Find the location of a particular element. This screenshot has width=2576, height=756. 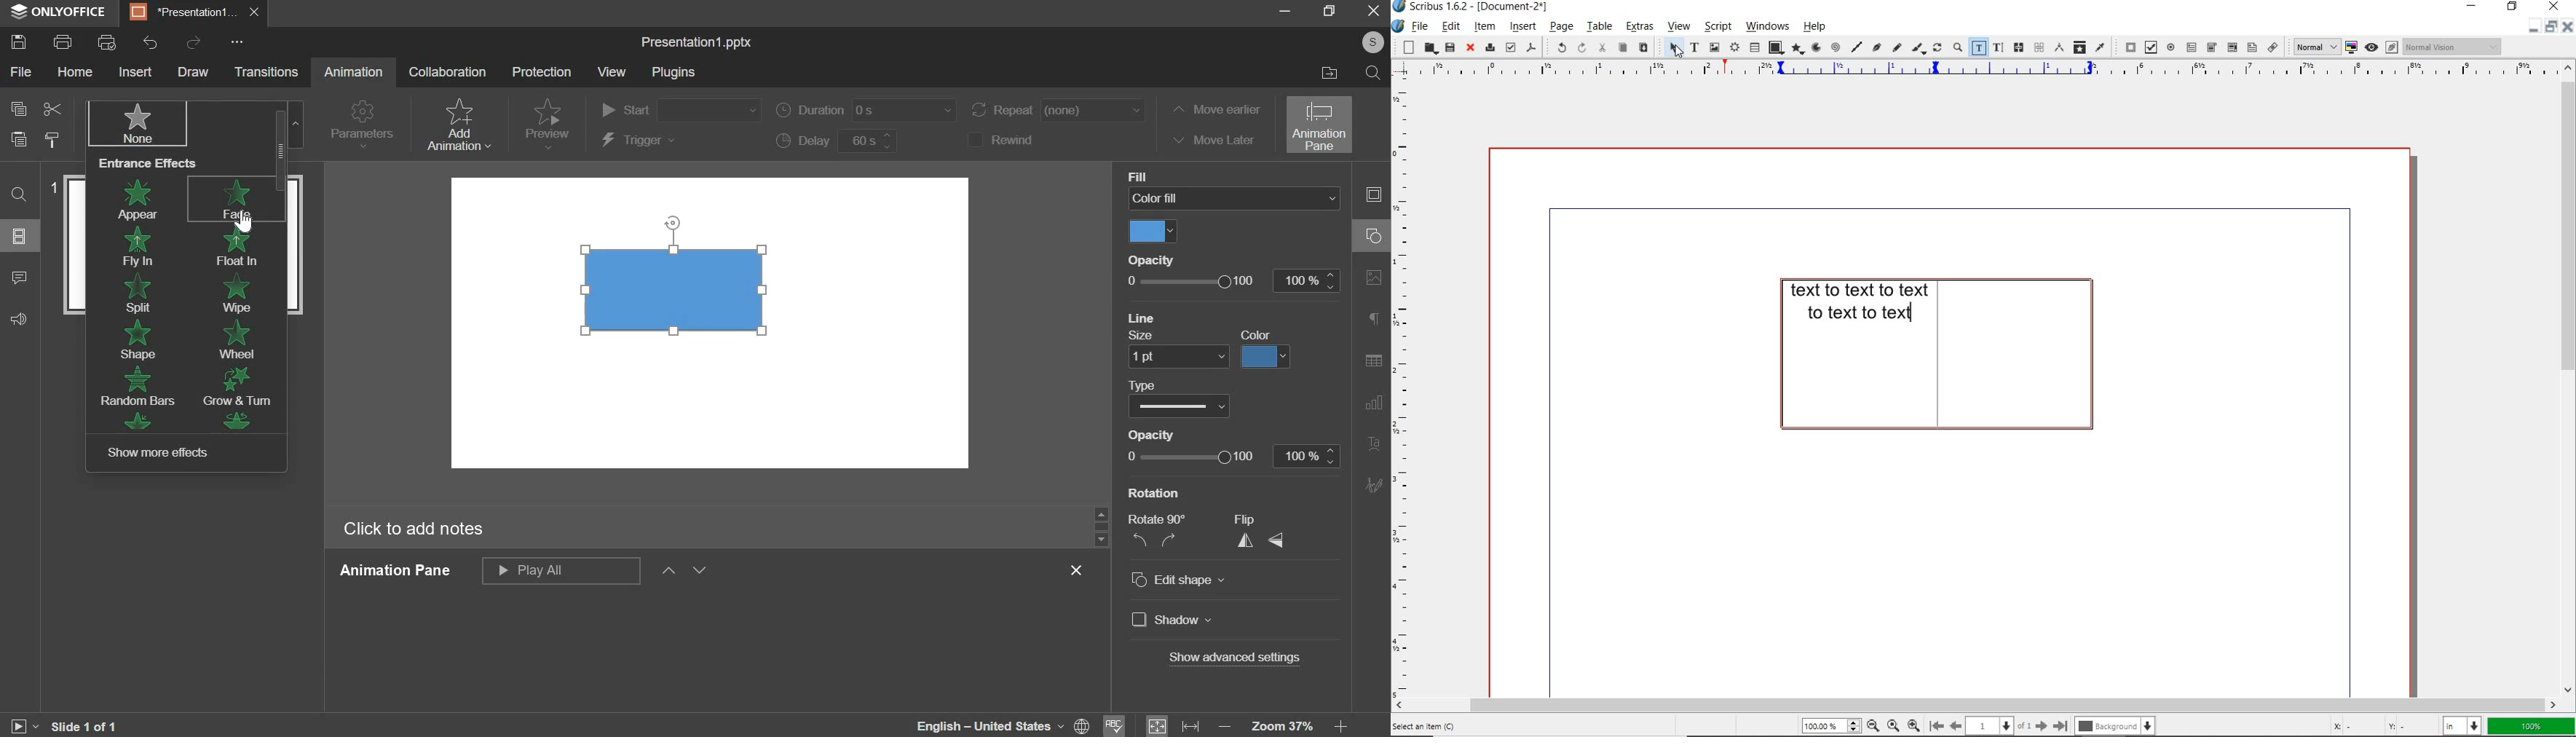

select item is located at coordinates (1668, 47).